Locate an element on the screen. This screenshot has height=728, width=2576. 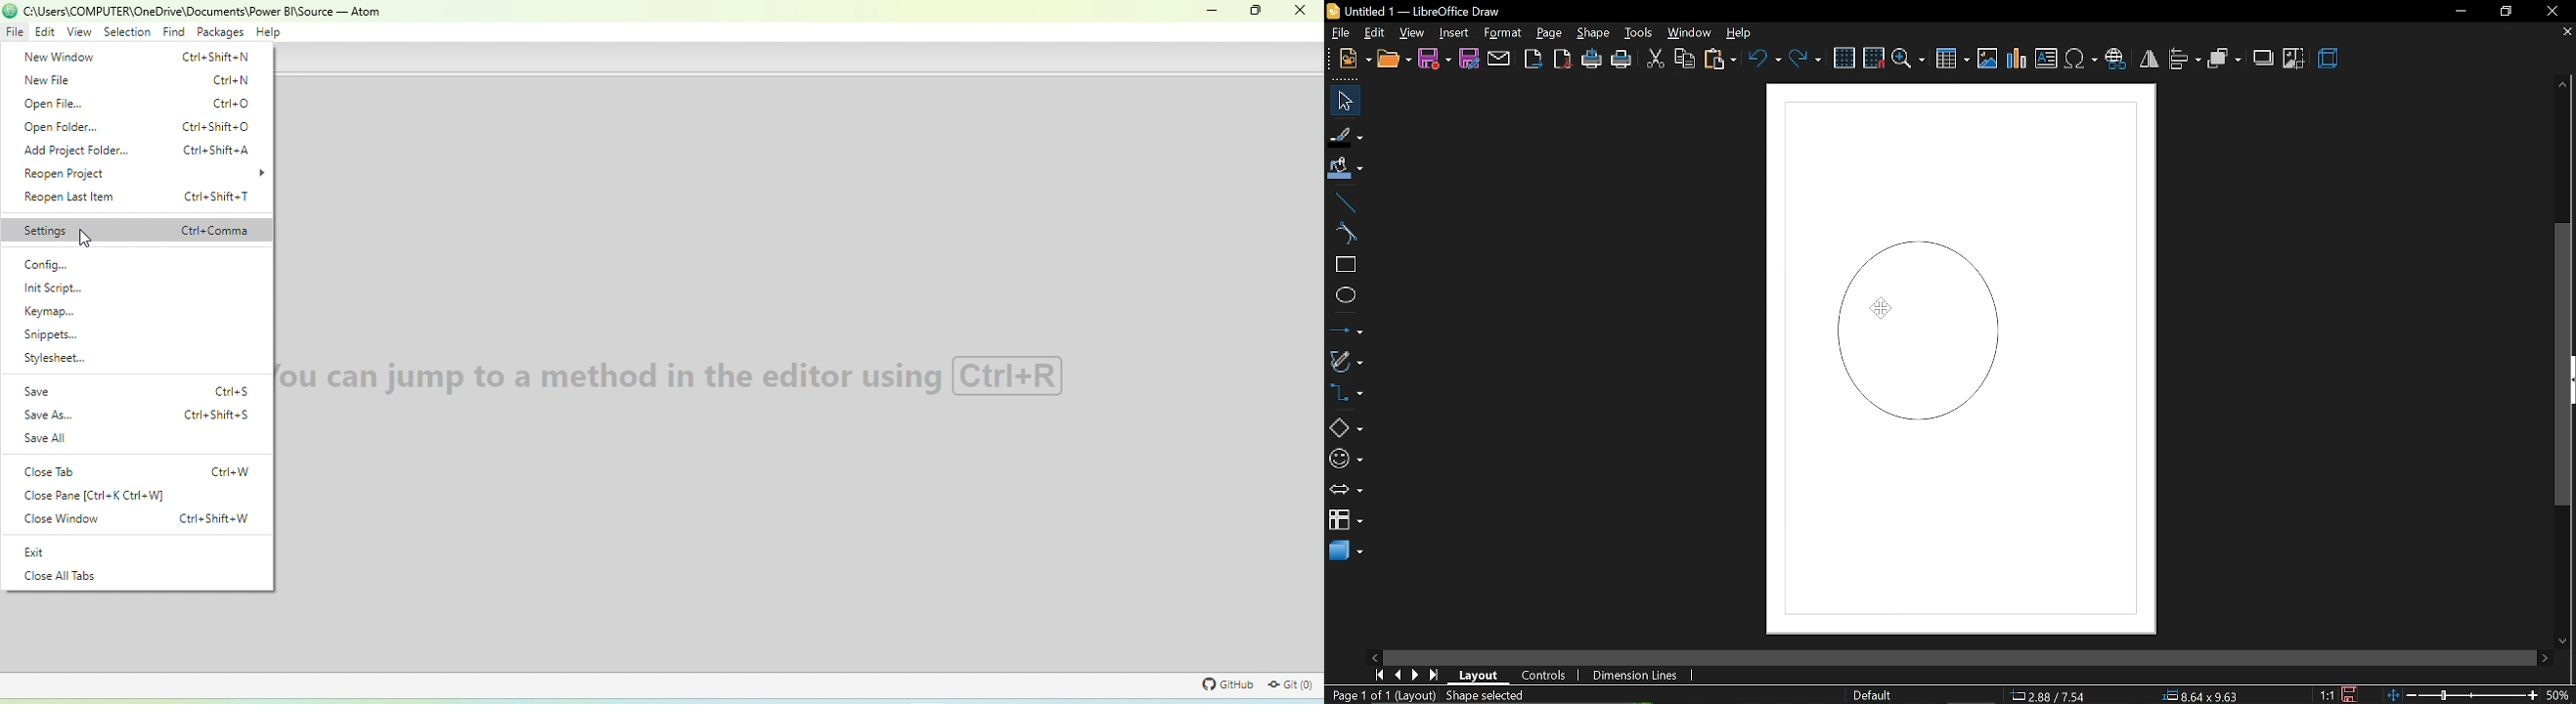
format is located at coordinates (1503, 33).